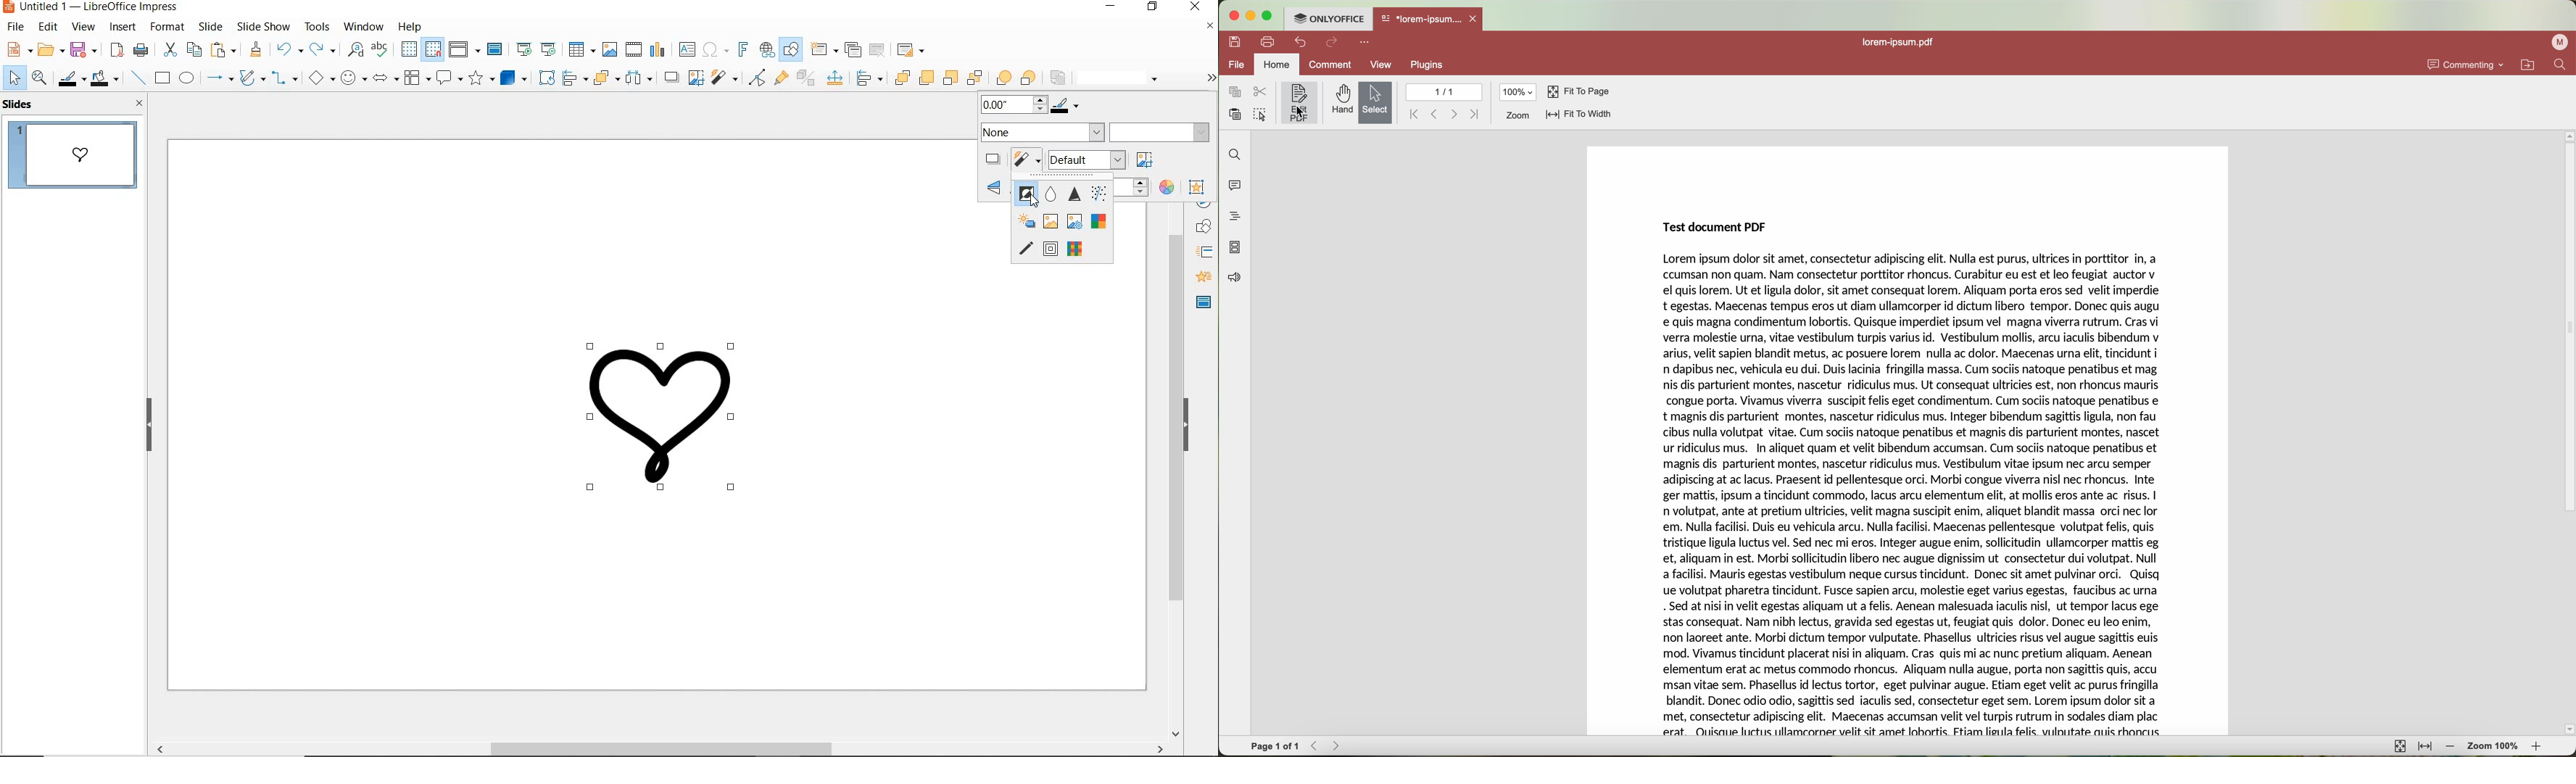  Describe the element at coordinates (1260, 113) in the screenshot. I see `select all` at that location.